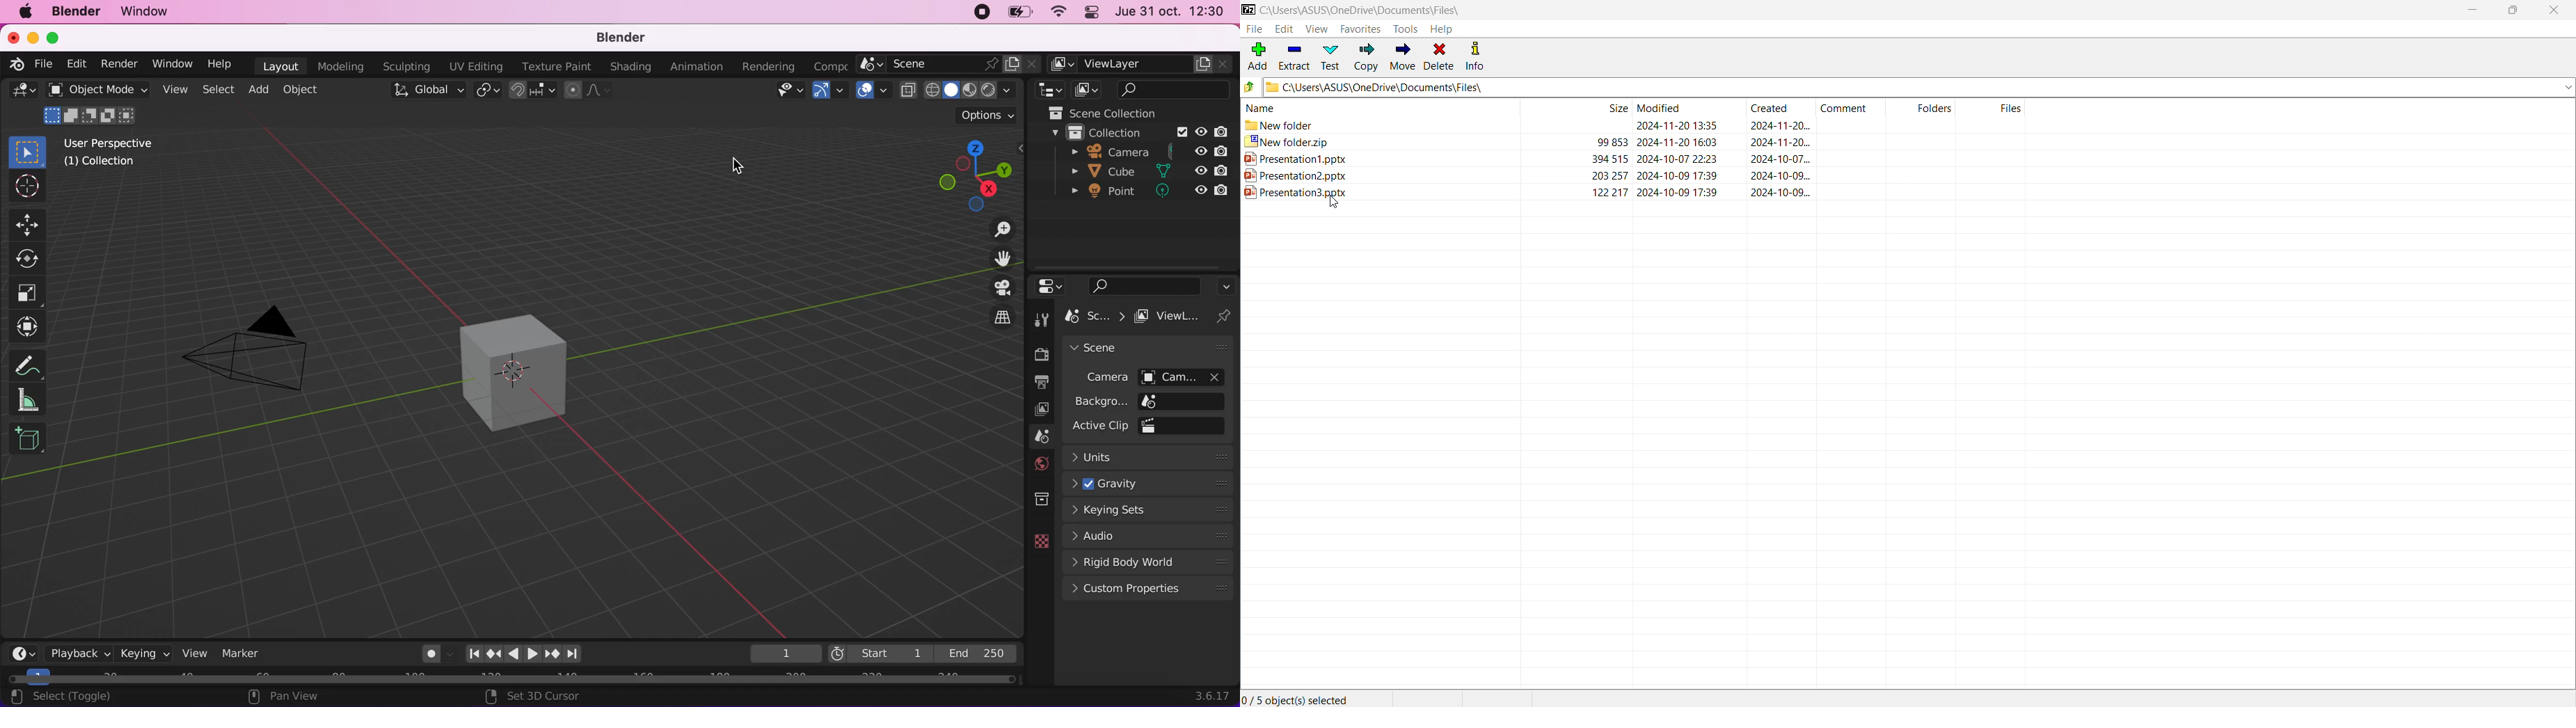  Describe the element at coordinates (575, 653) in the screenshot. I see `Jump to endpoint` at that location.